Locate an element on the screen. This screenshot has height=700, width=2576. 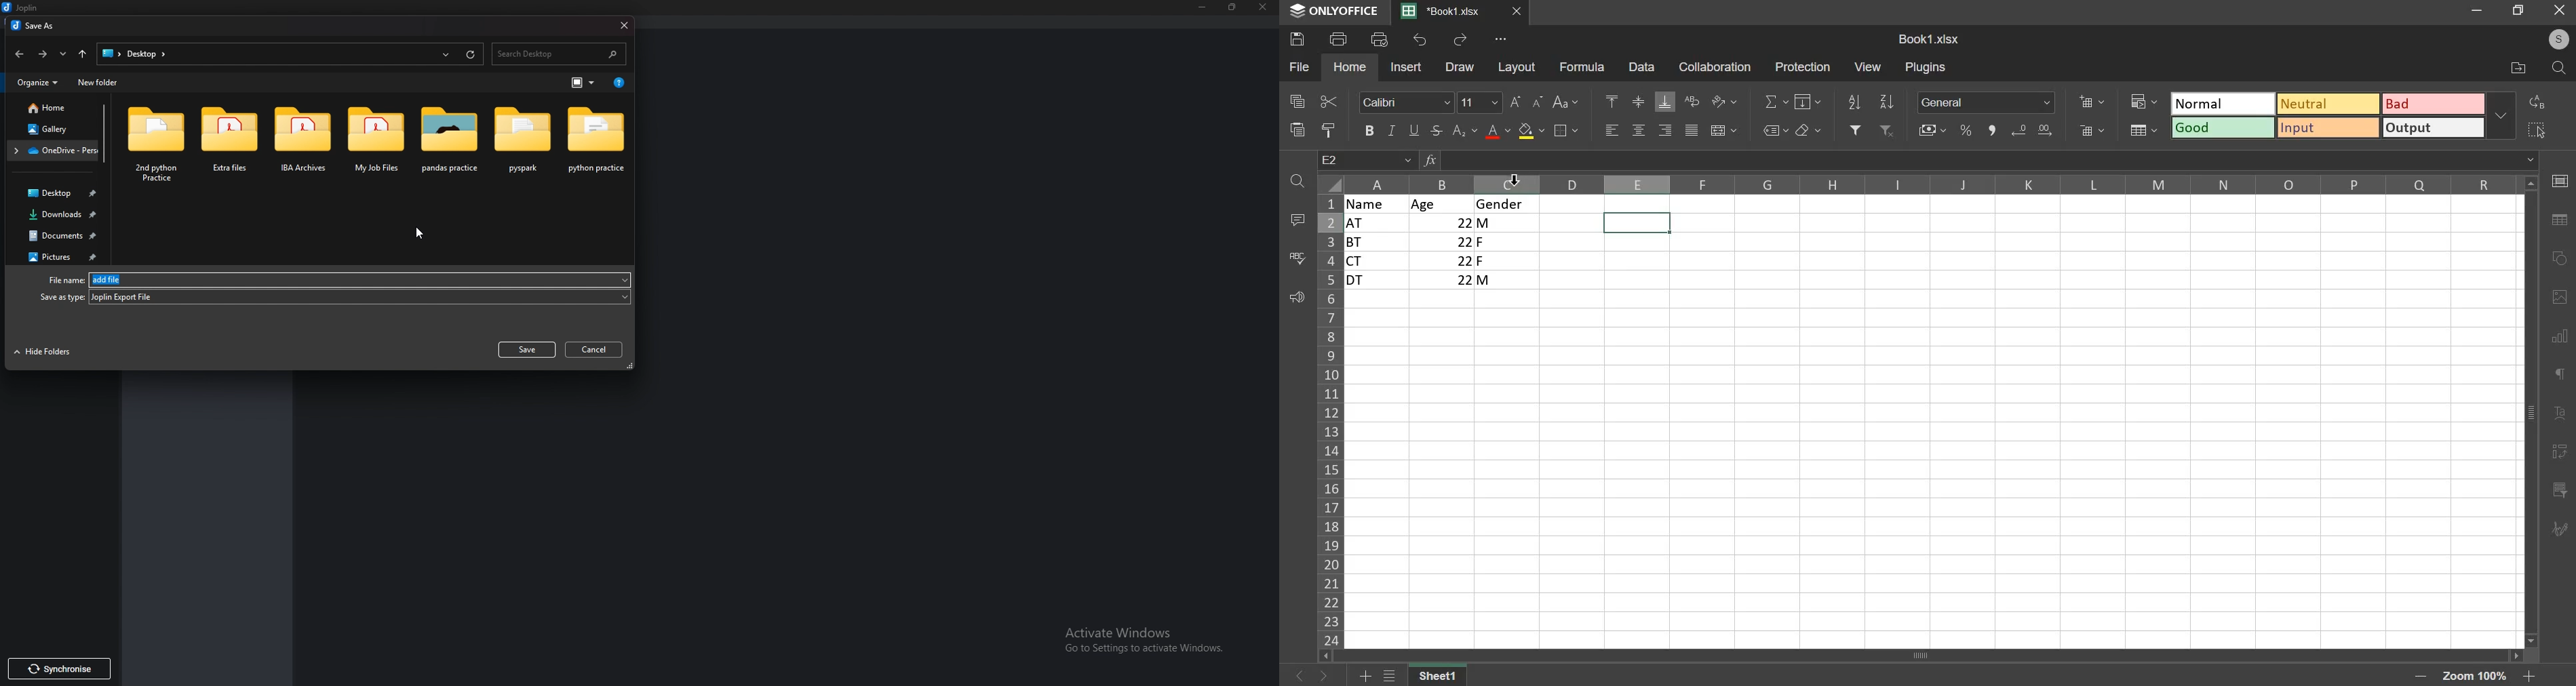
f is located at coordinates (1506, 260).